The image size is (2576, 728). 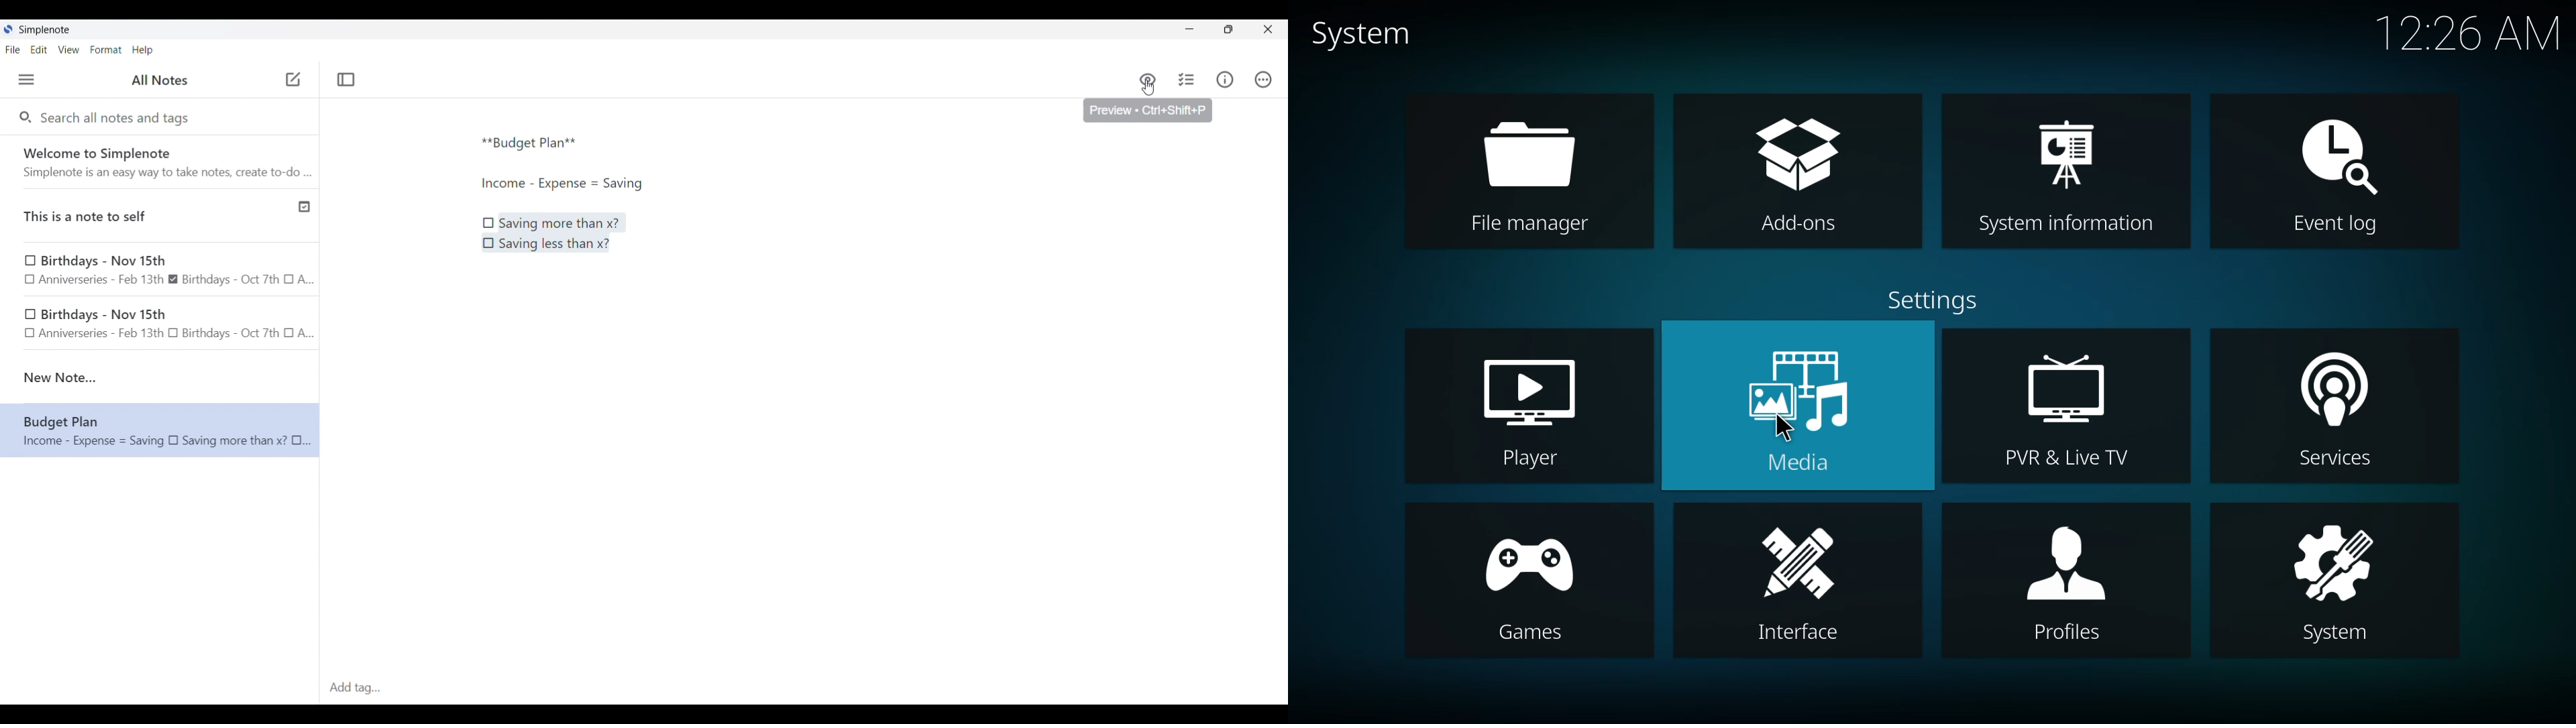 What do you see at coordinates (1263, 80) in the screenshot?
I see `Actions` at bounding box center [1263, 80].